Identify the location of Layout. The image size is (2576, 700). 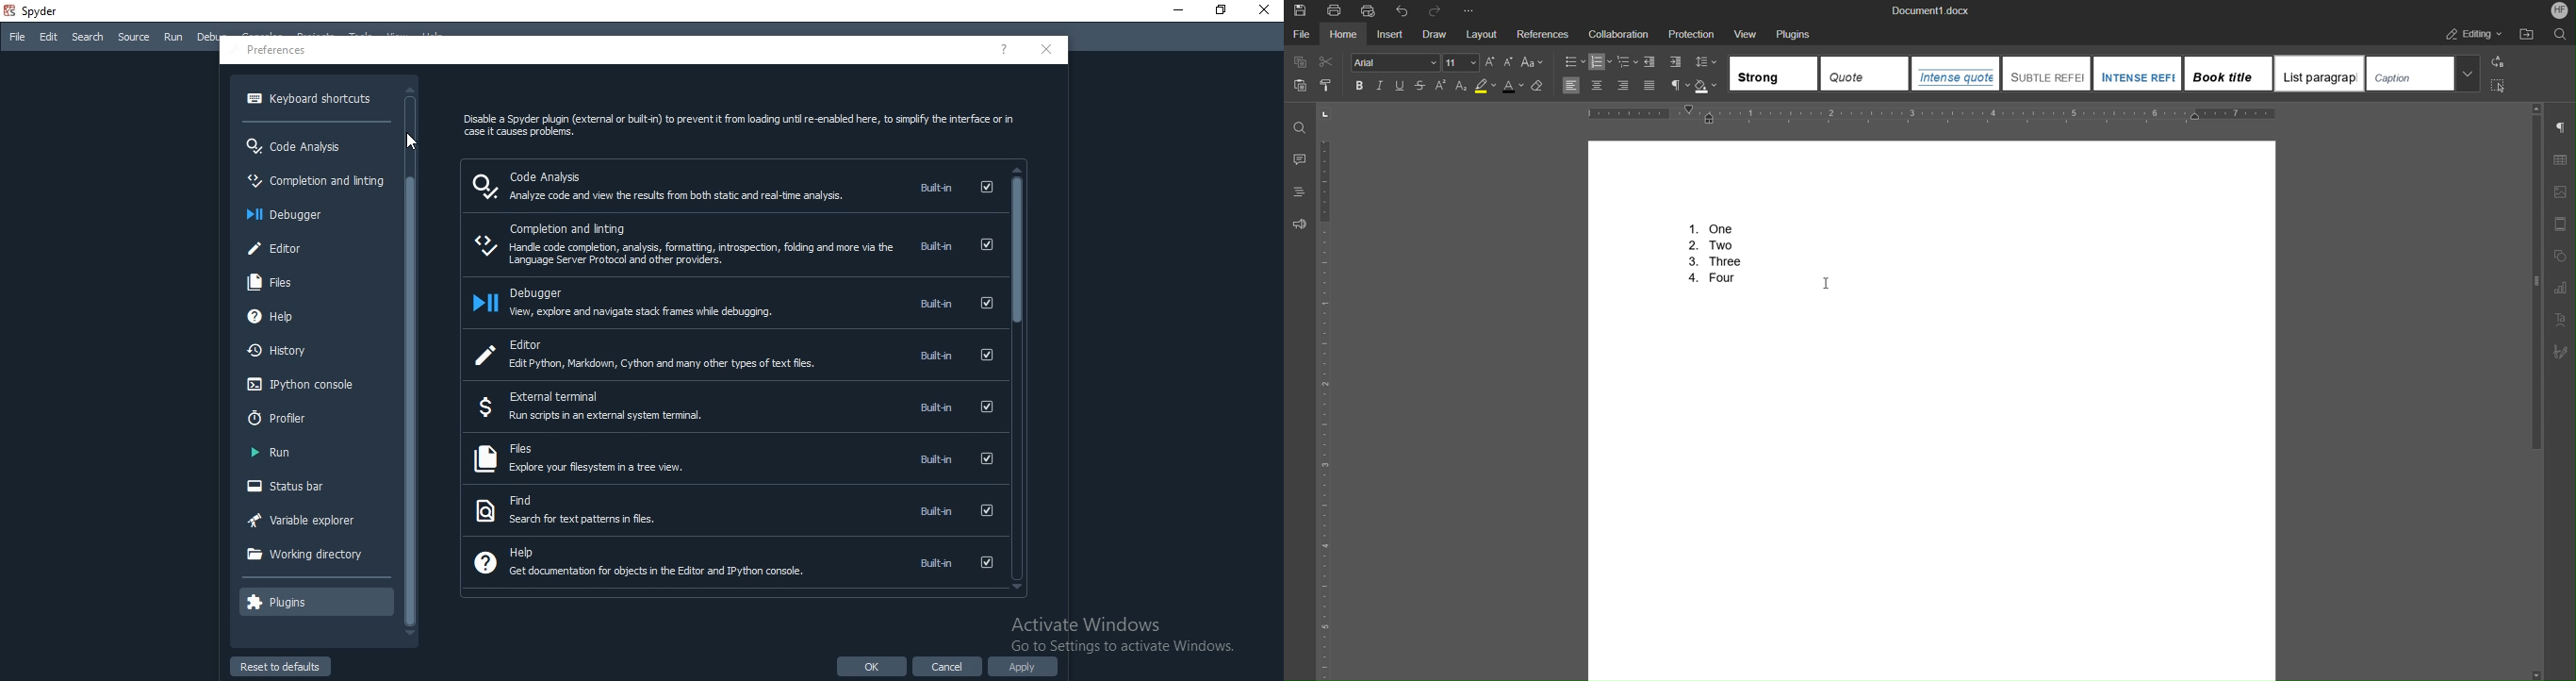
(1482, 31).